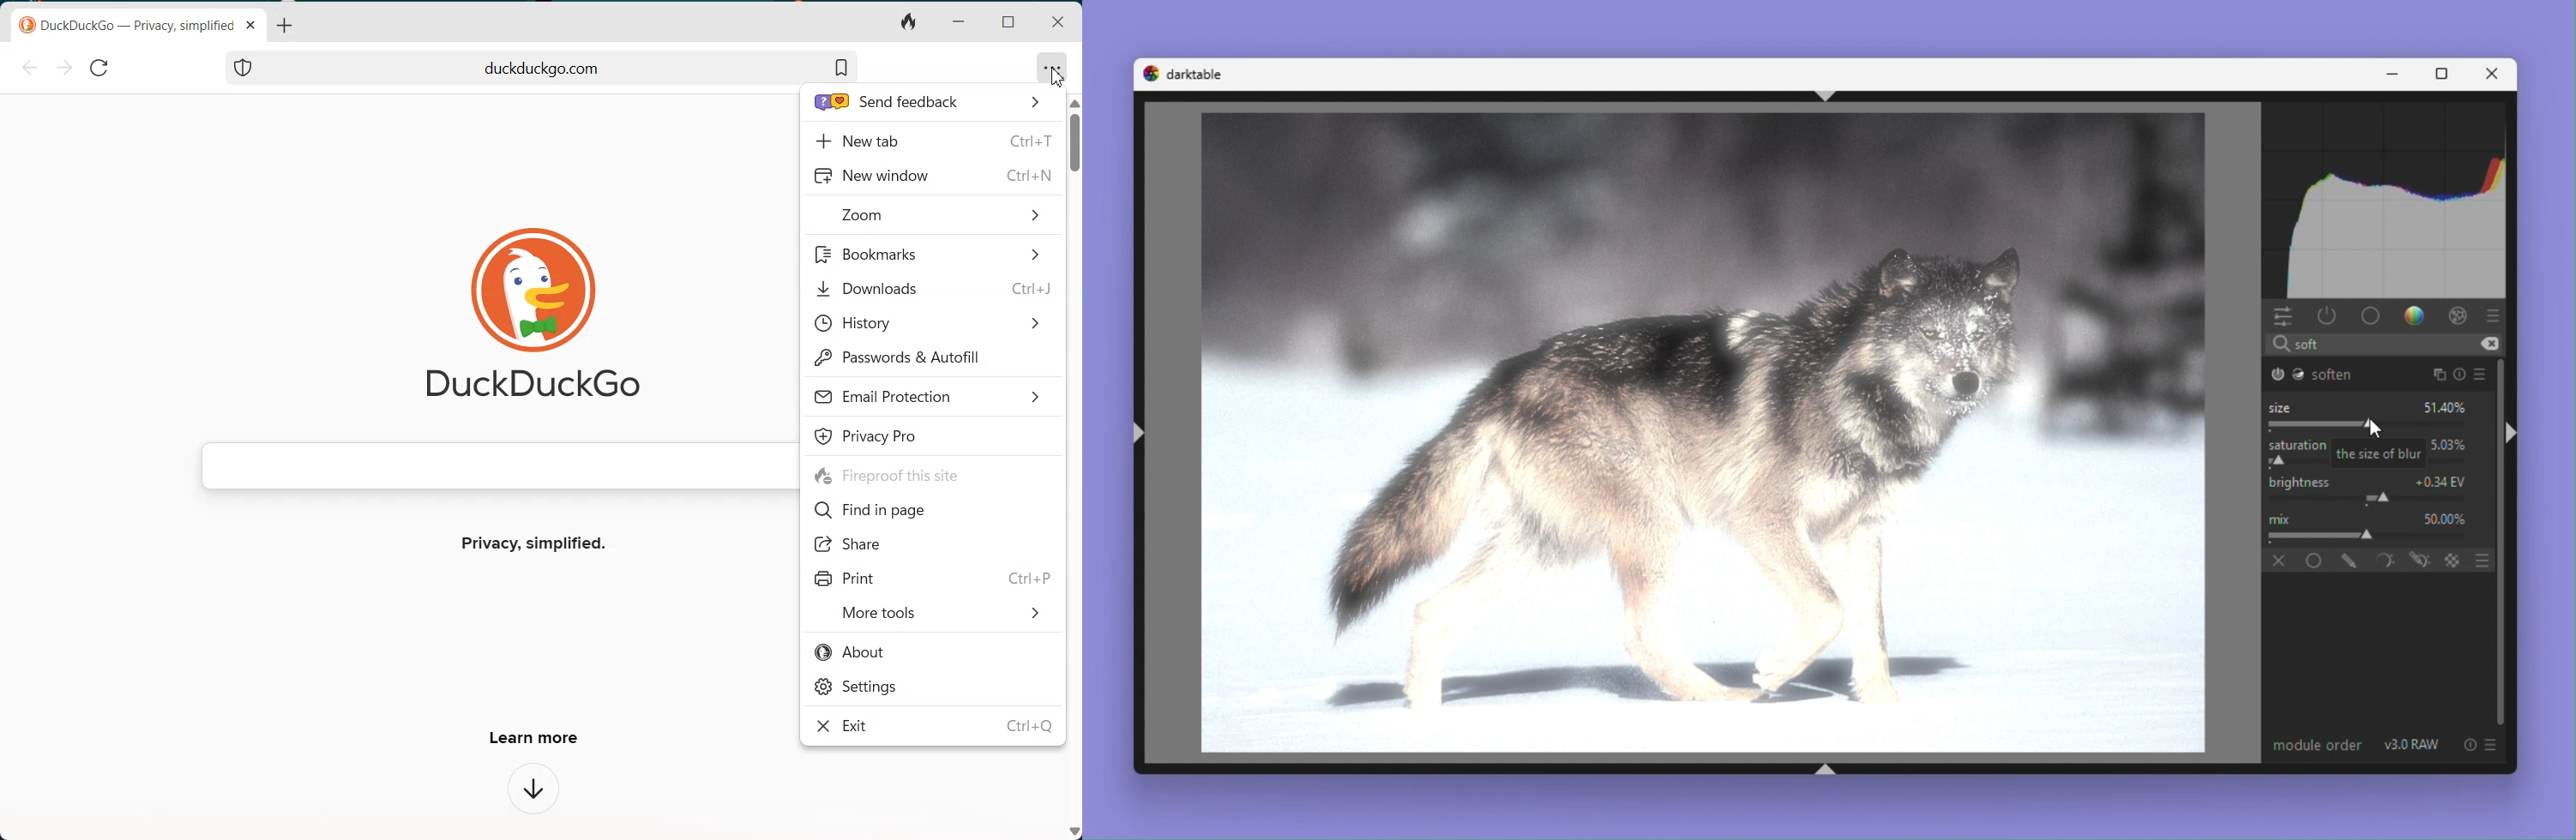  I want to click on Downloads, so click(934, 290).